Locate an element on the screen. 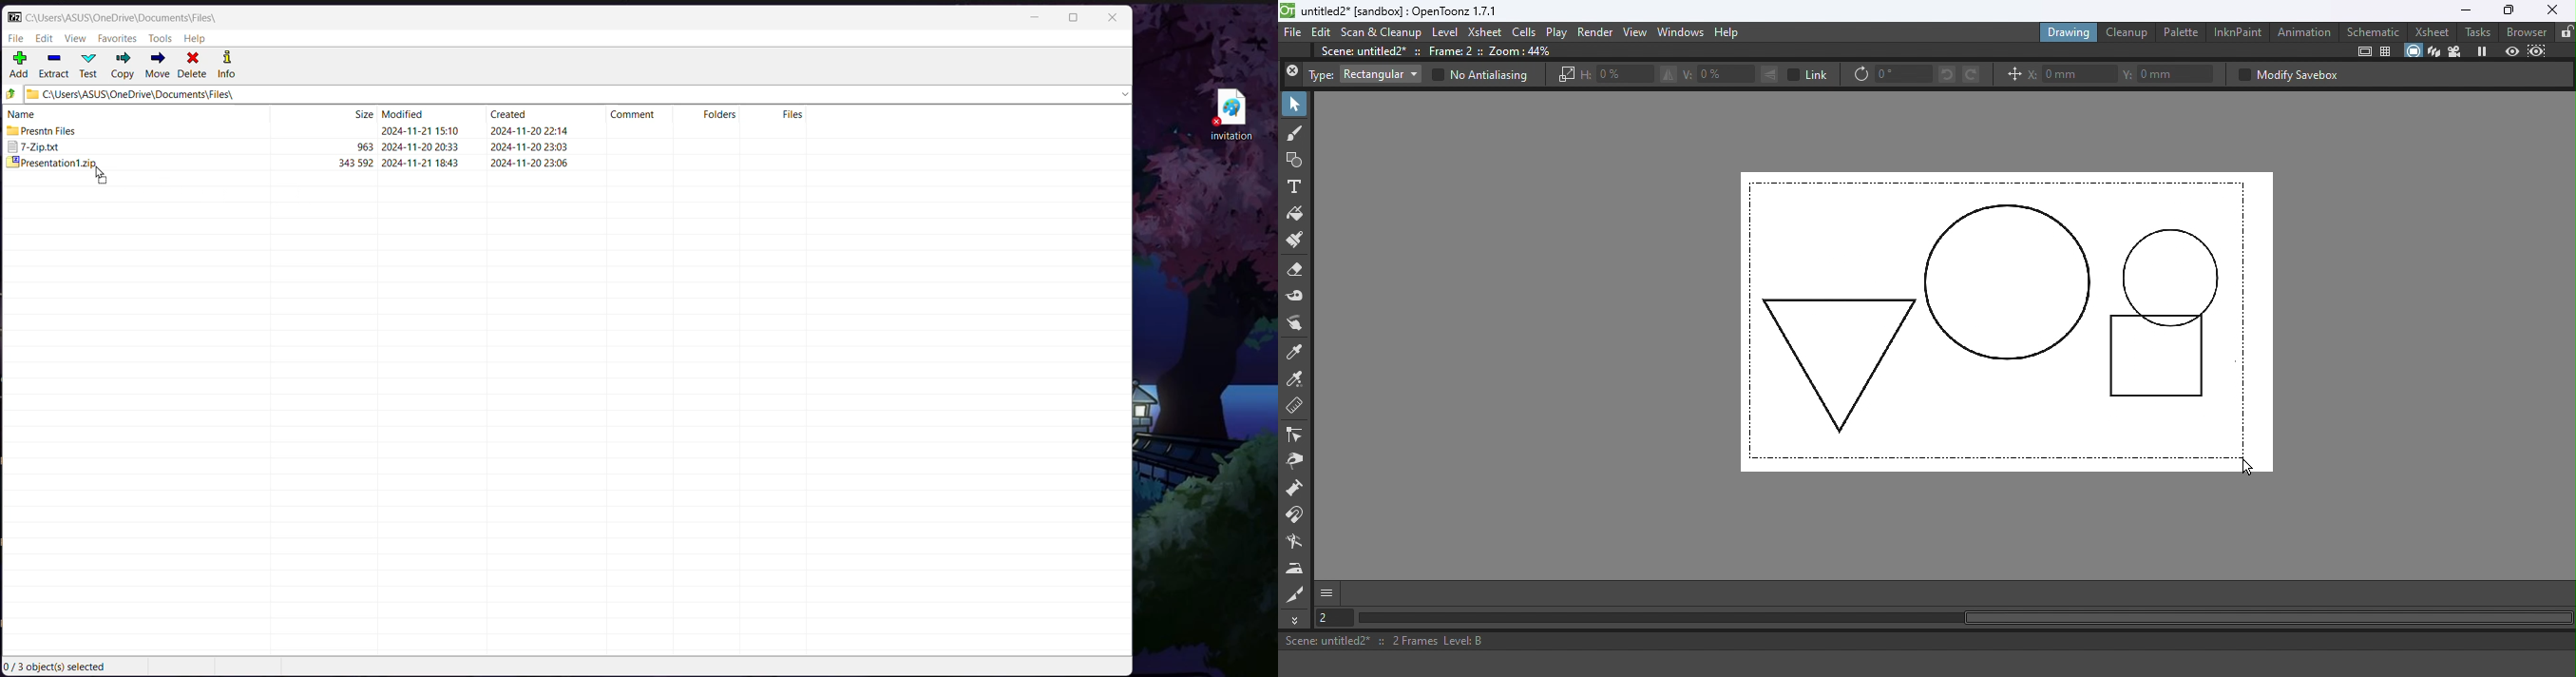 The image size is (2576, 700). Y: 0mm is located at coordinates (2170, 74).